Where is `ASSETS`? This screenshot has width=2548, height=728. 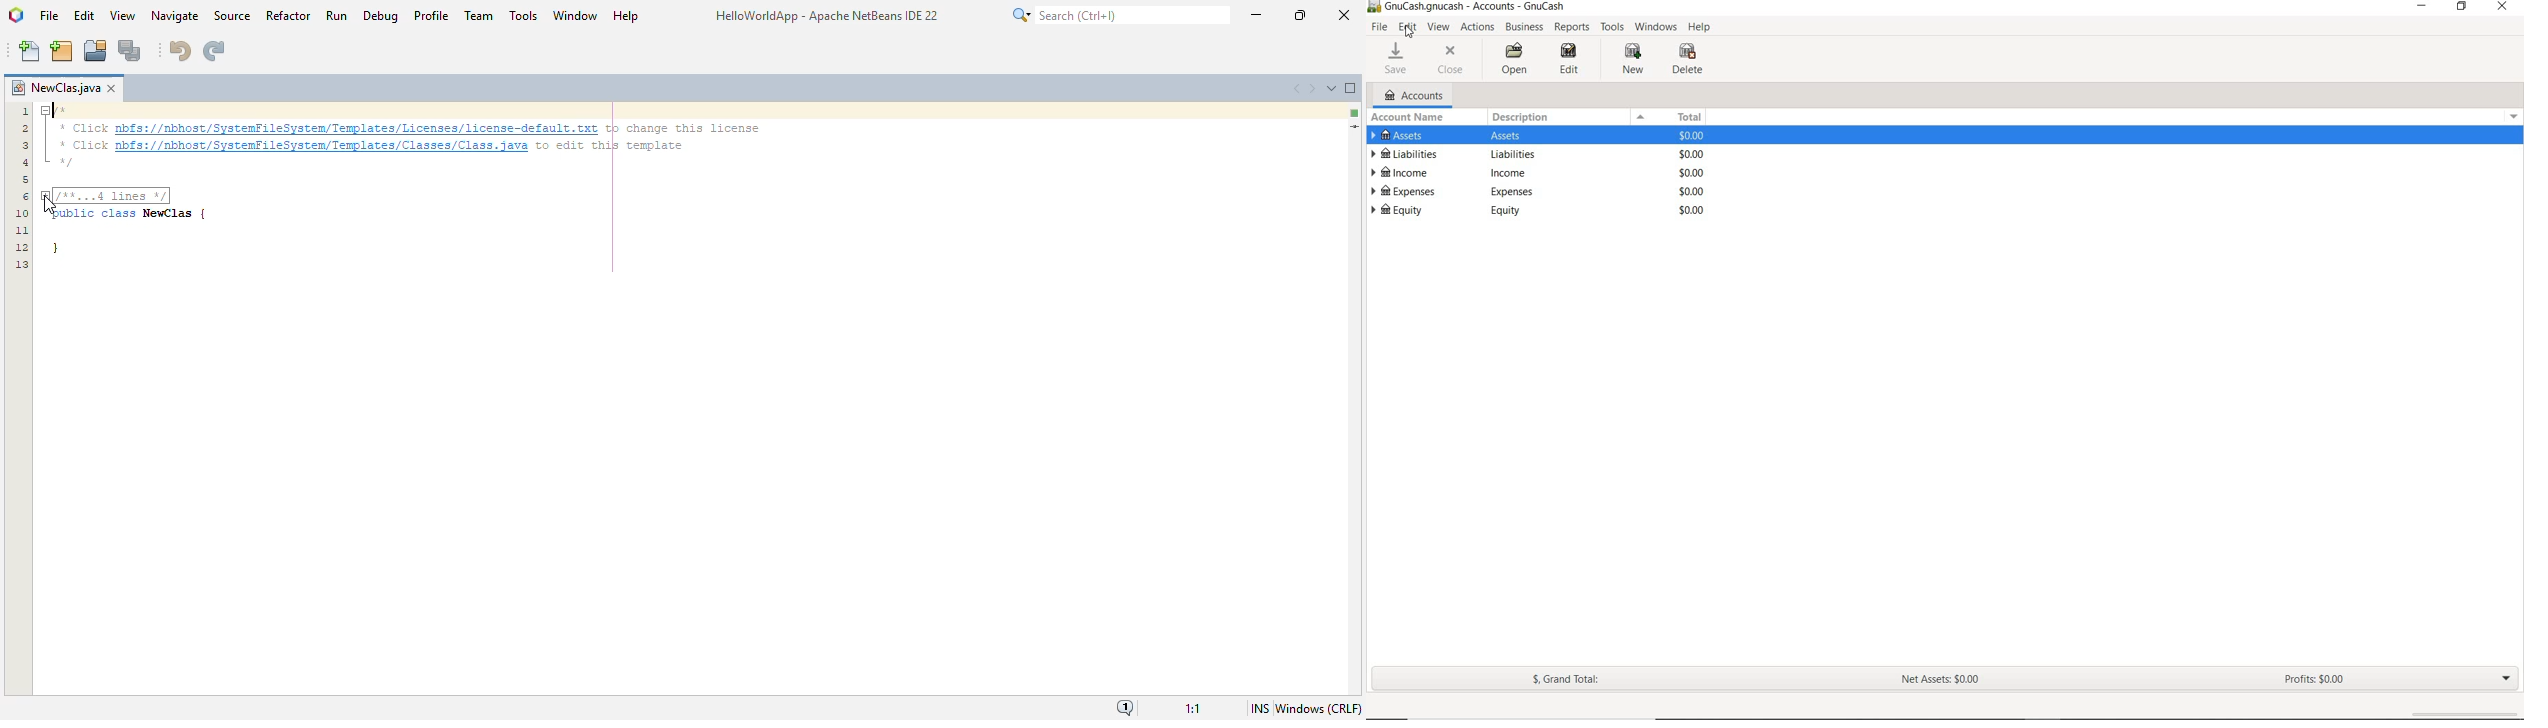 ASSETS is located at coordinates (1547, 135).